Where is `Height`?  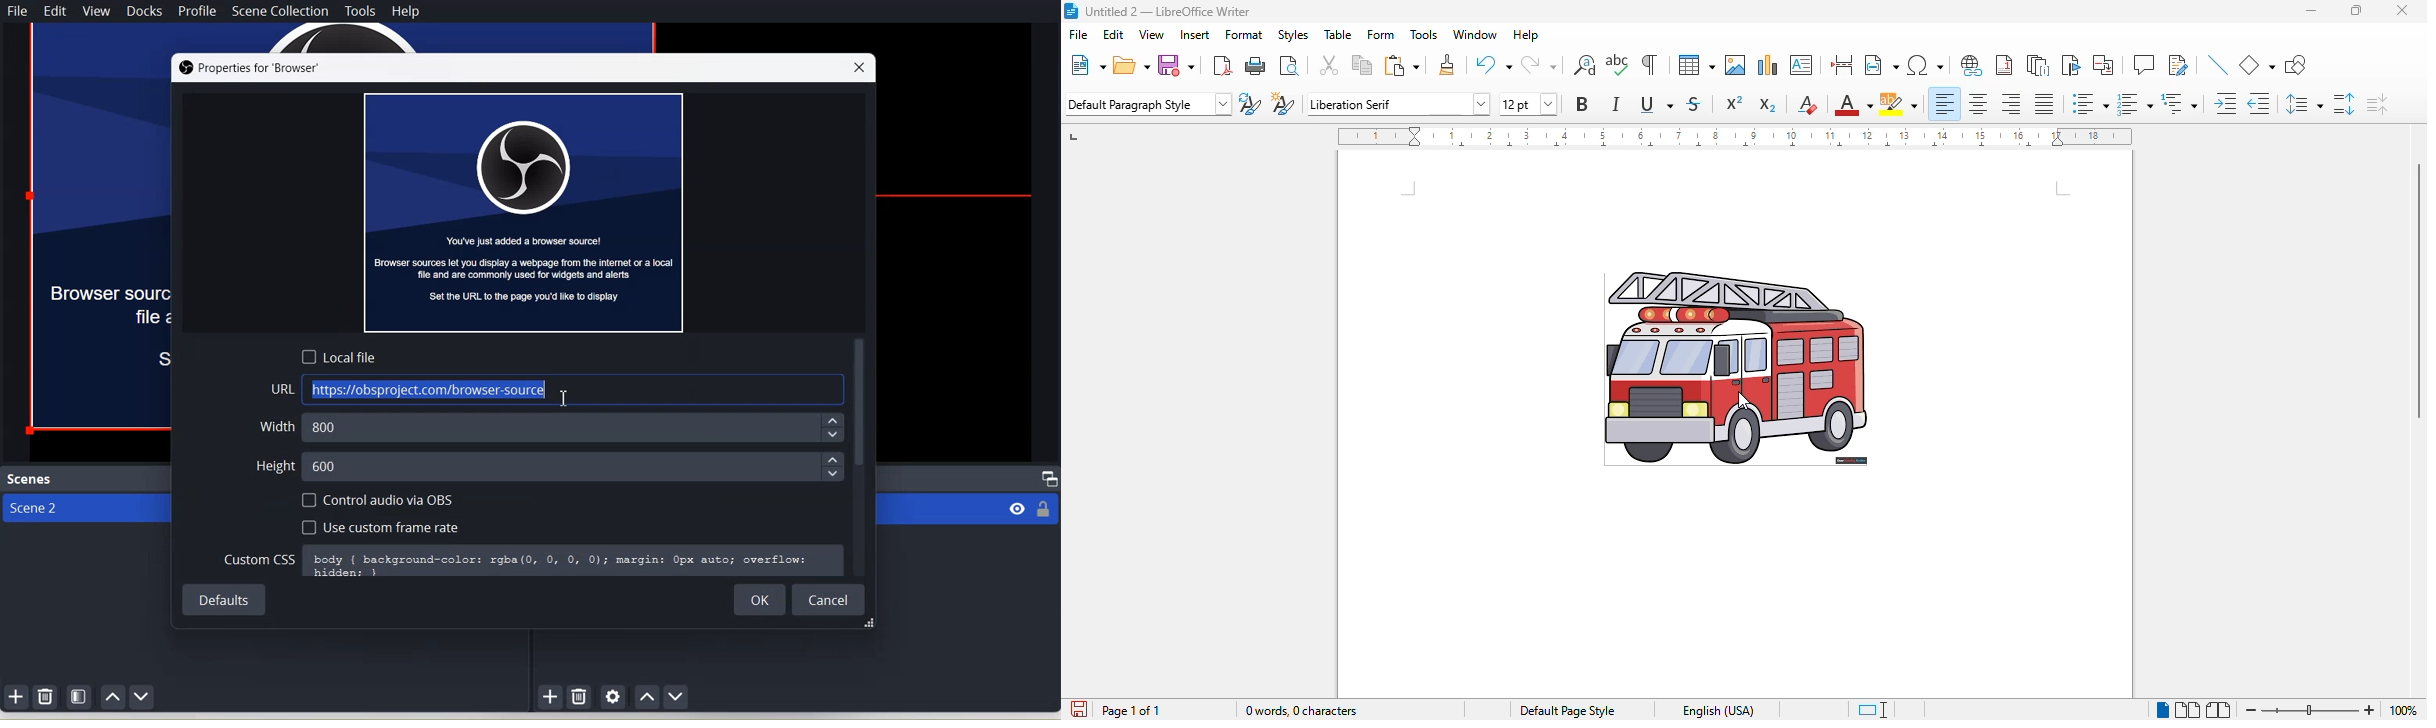 Height is located at coordinates (271, 463).